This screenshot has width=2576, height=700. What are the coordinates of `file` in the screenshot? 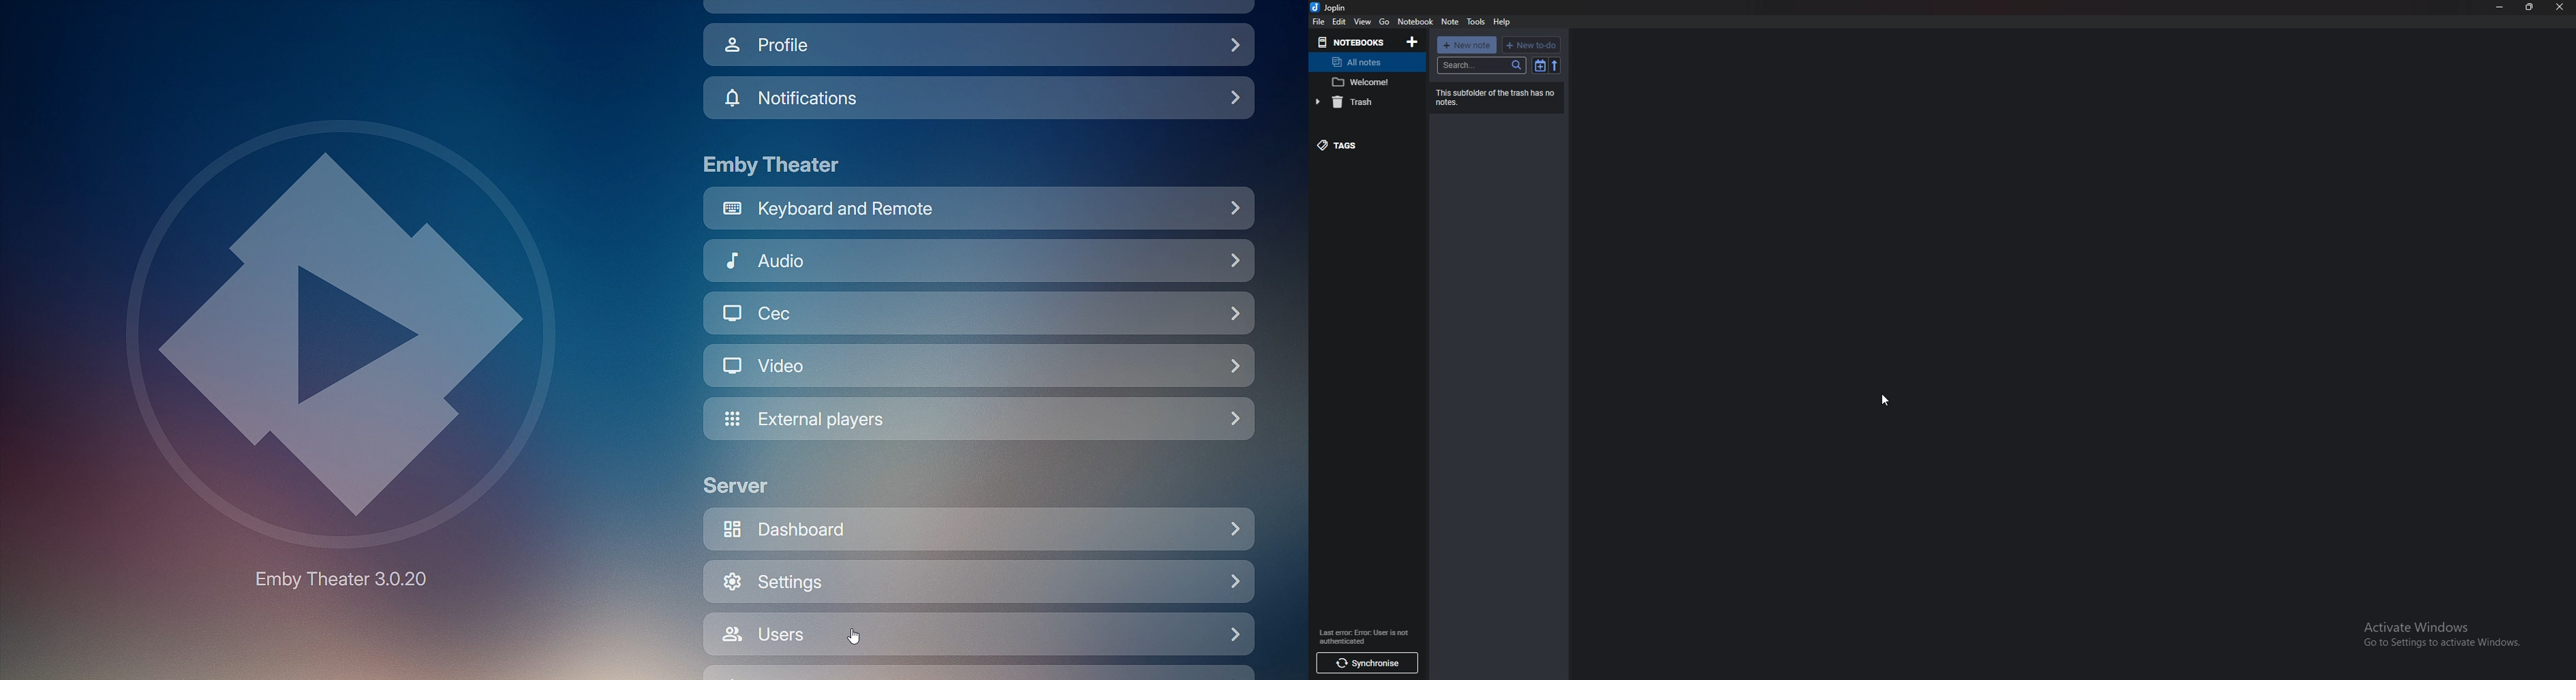 It's located at (1319, 20).